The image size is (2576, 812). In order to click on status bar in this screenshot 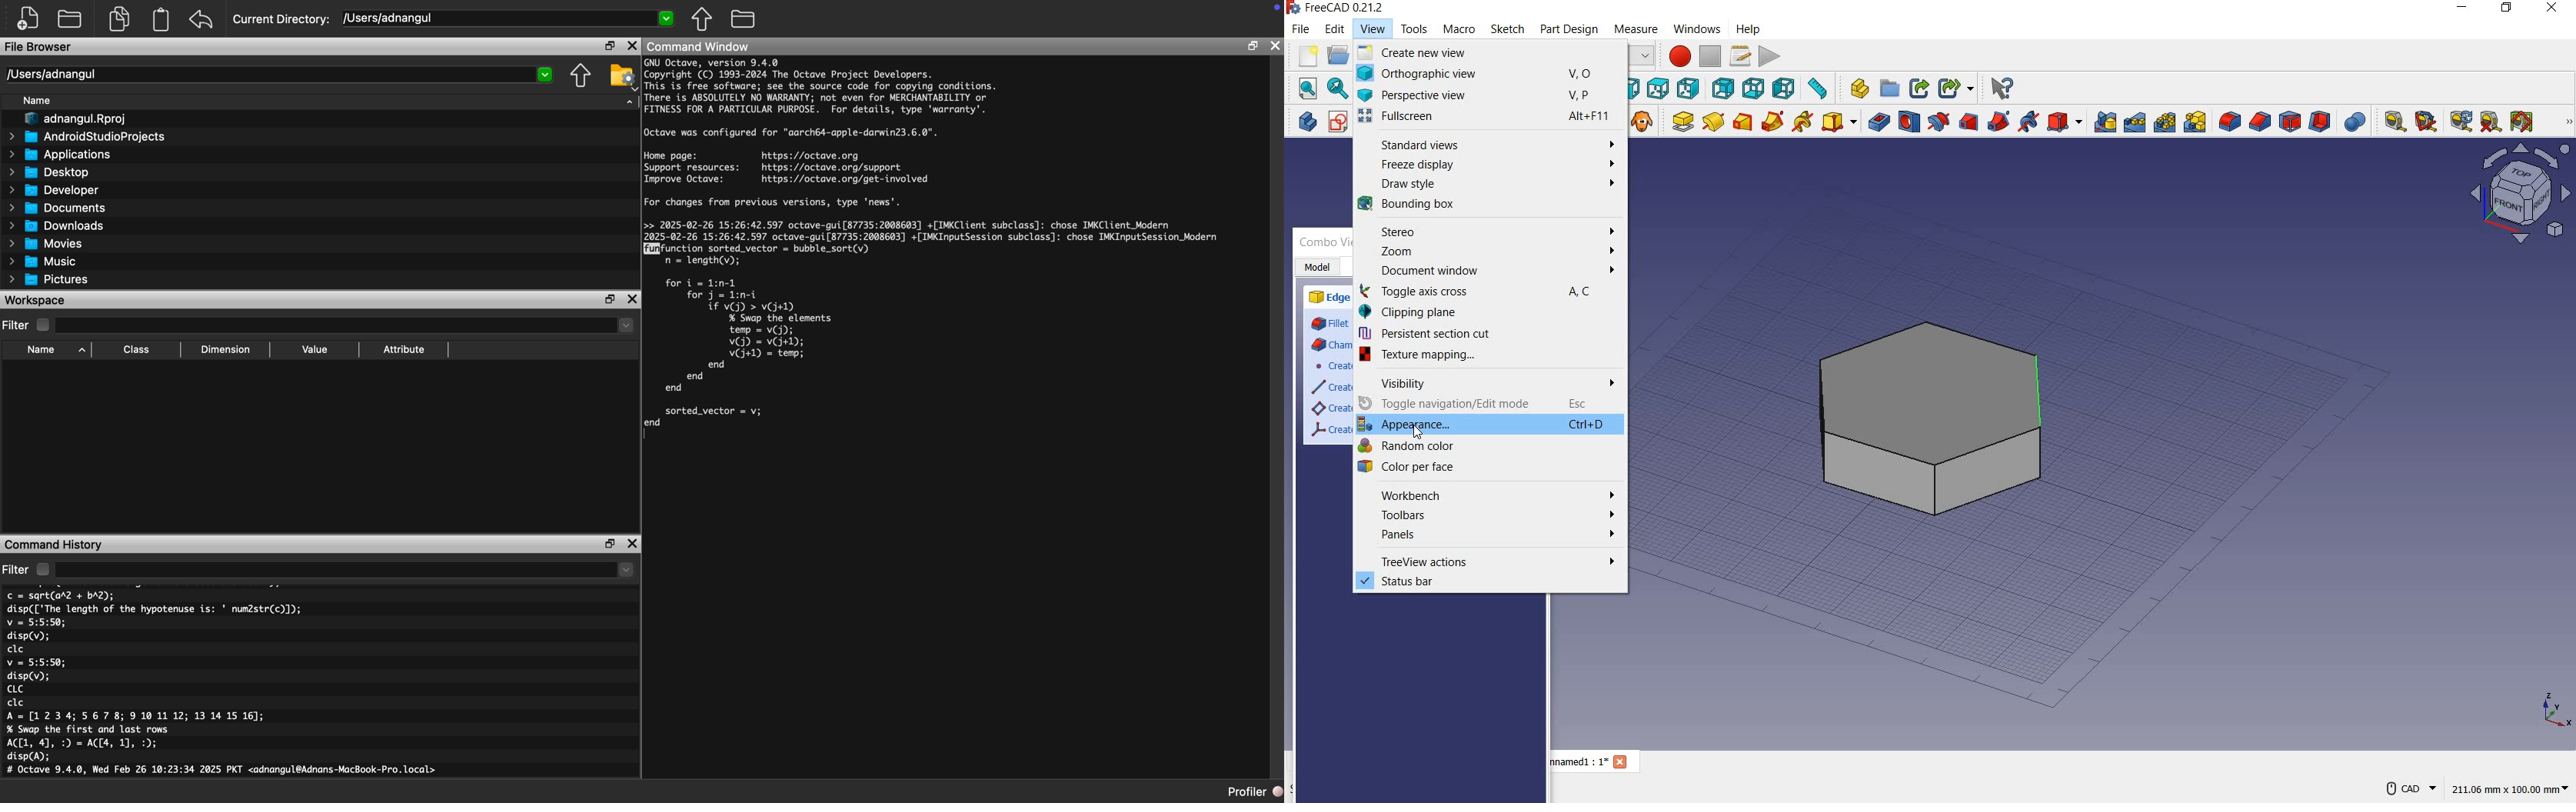, I will do `click(1489, 585)`.